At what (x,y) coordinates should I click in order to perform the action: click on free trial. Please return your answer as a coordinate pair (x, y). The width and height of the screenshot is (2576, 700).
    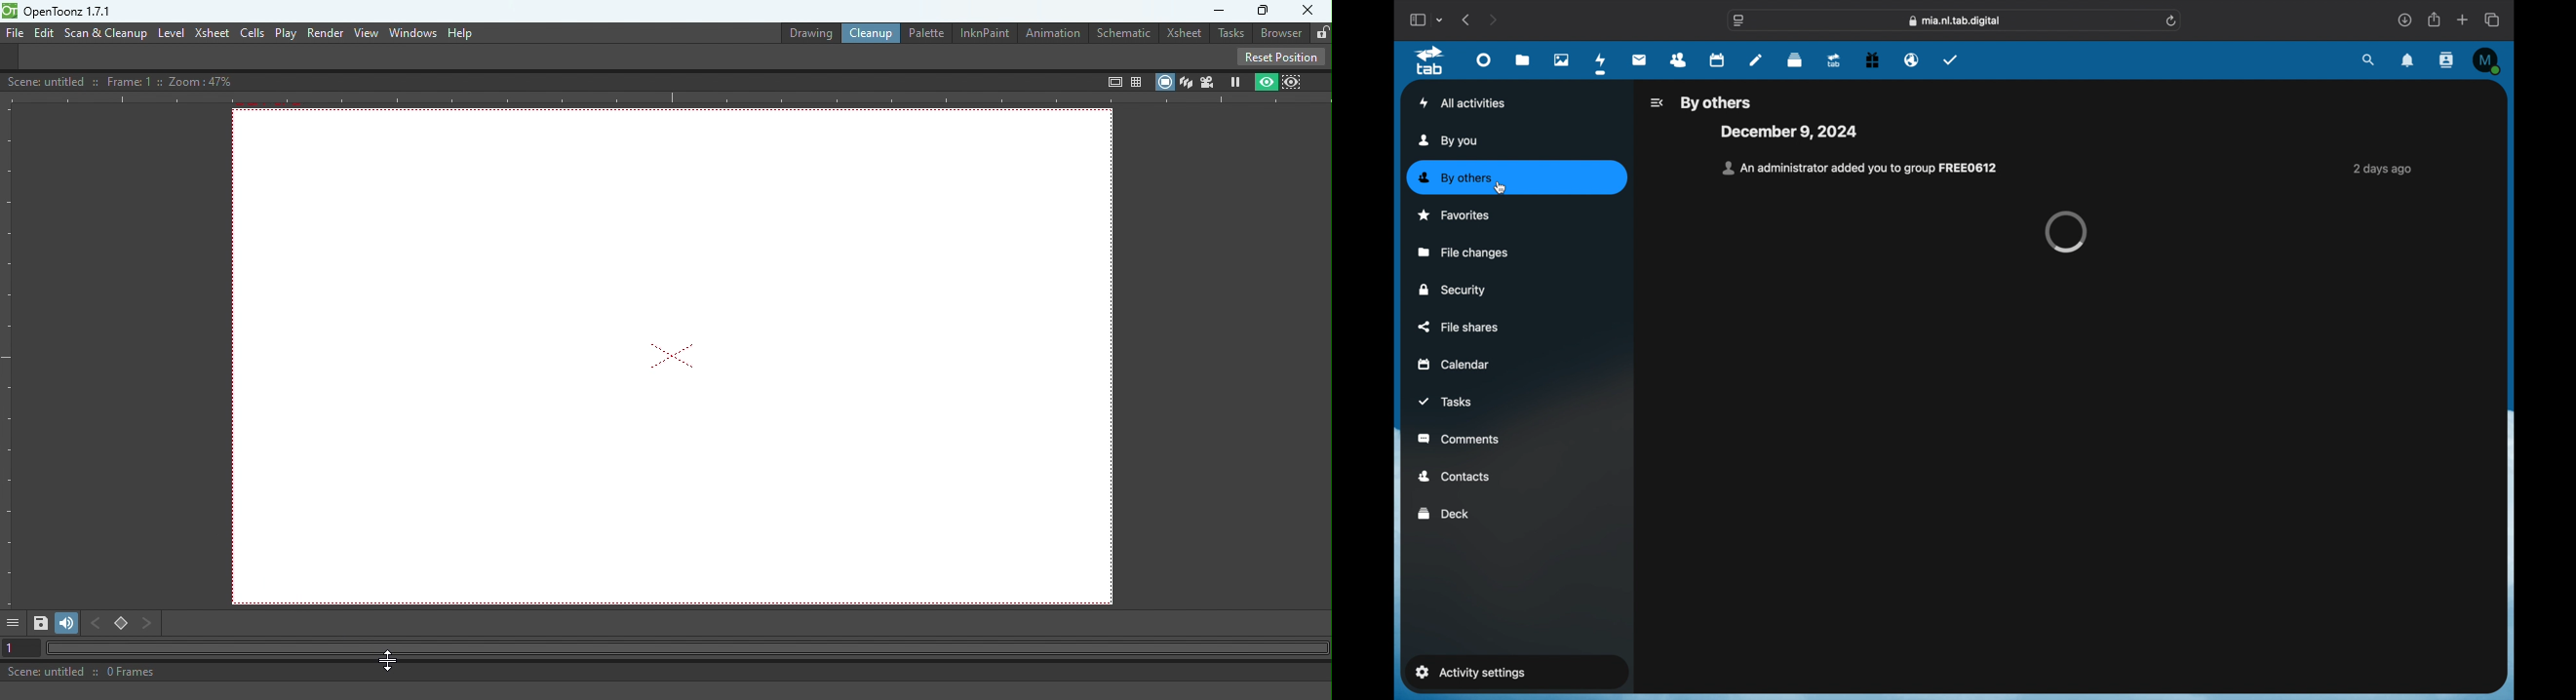
    Looking at the image, I should click on (1873, 61).